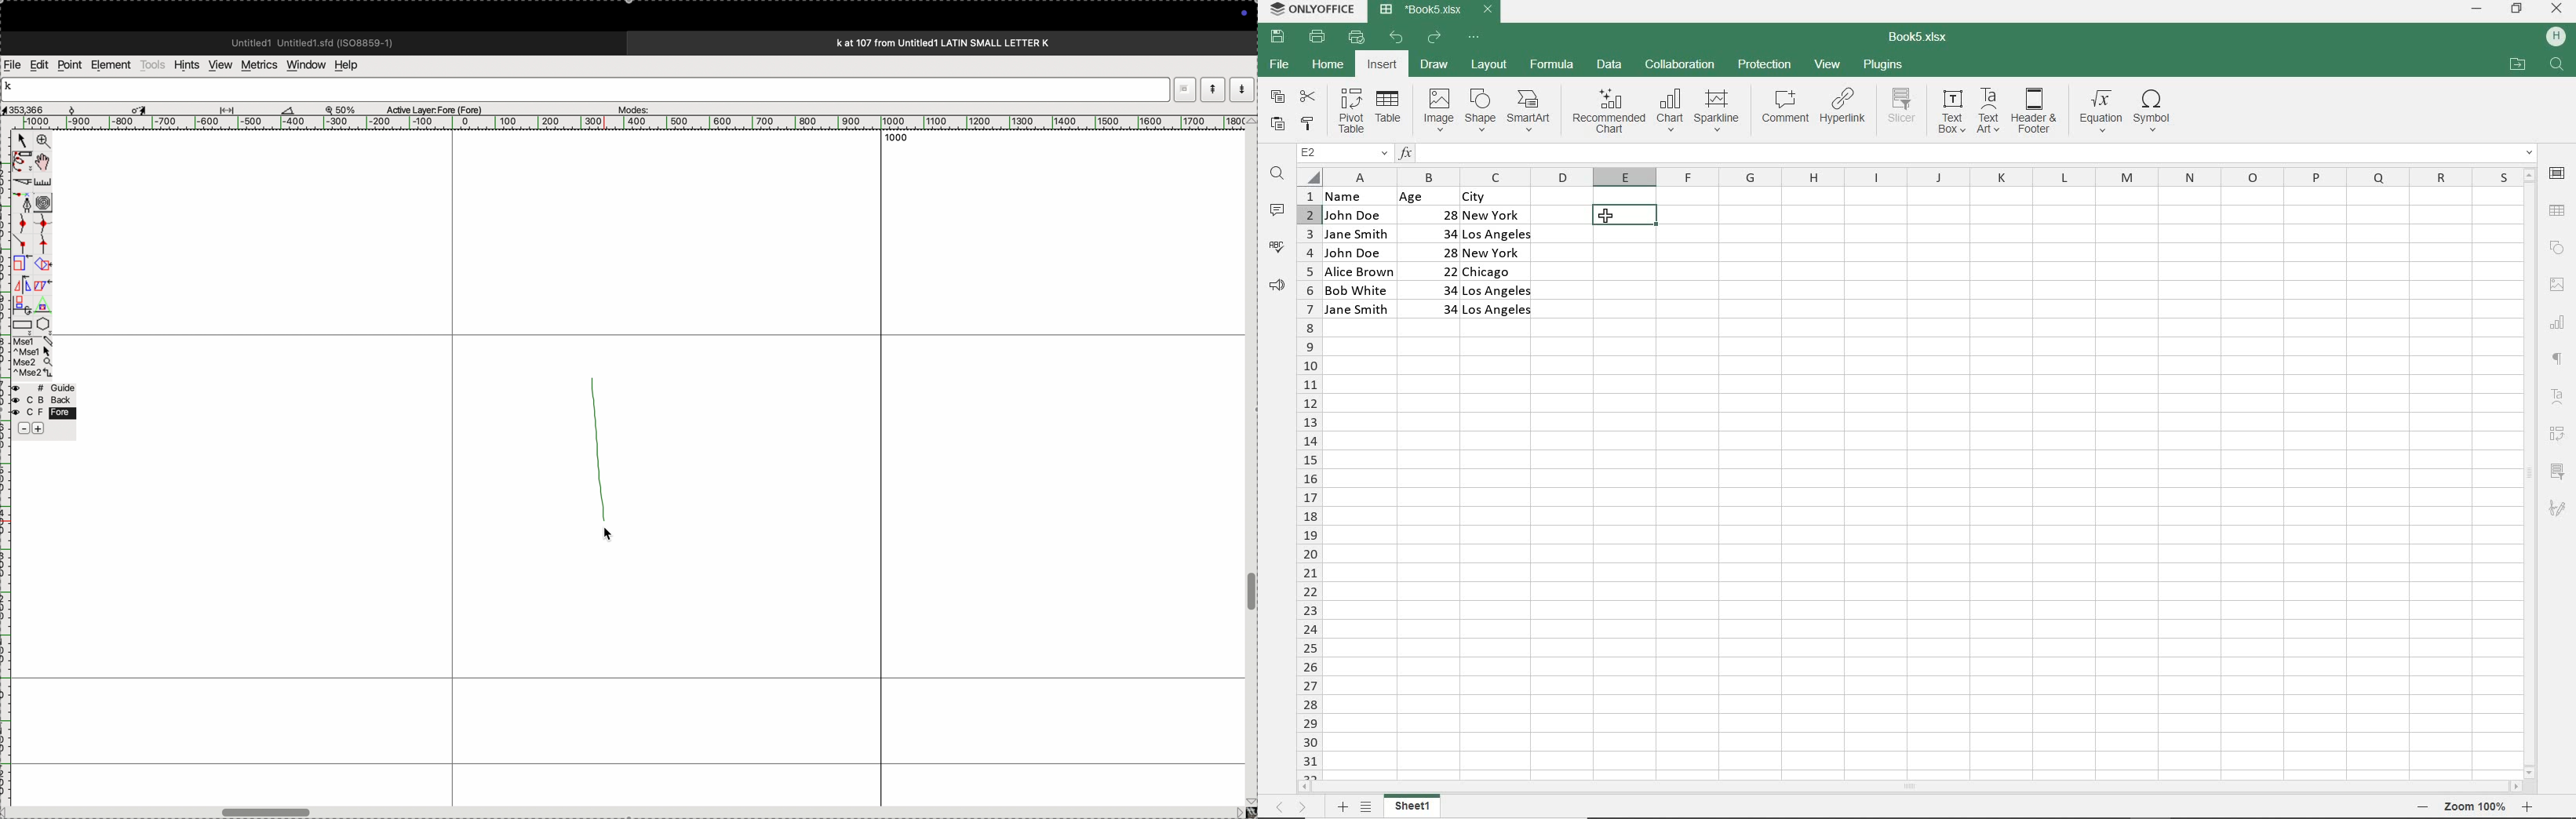  Describe the element at coordinates (1966, 151) in the screenshot. I see `INPUT FUNCTION` at that location.